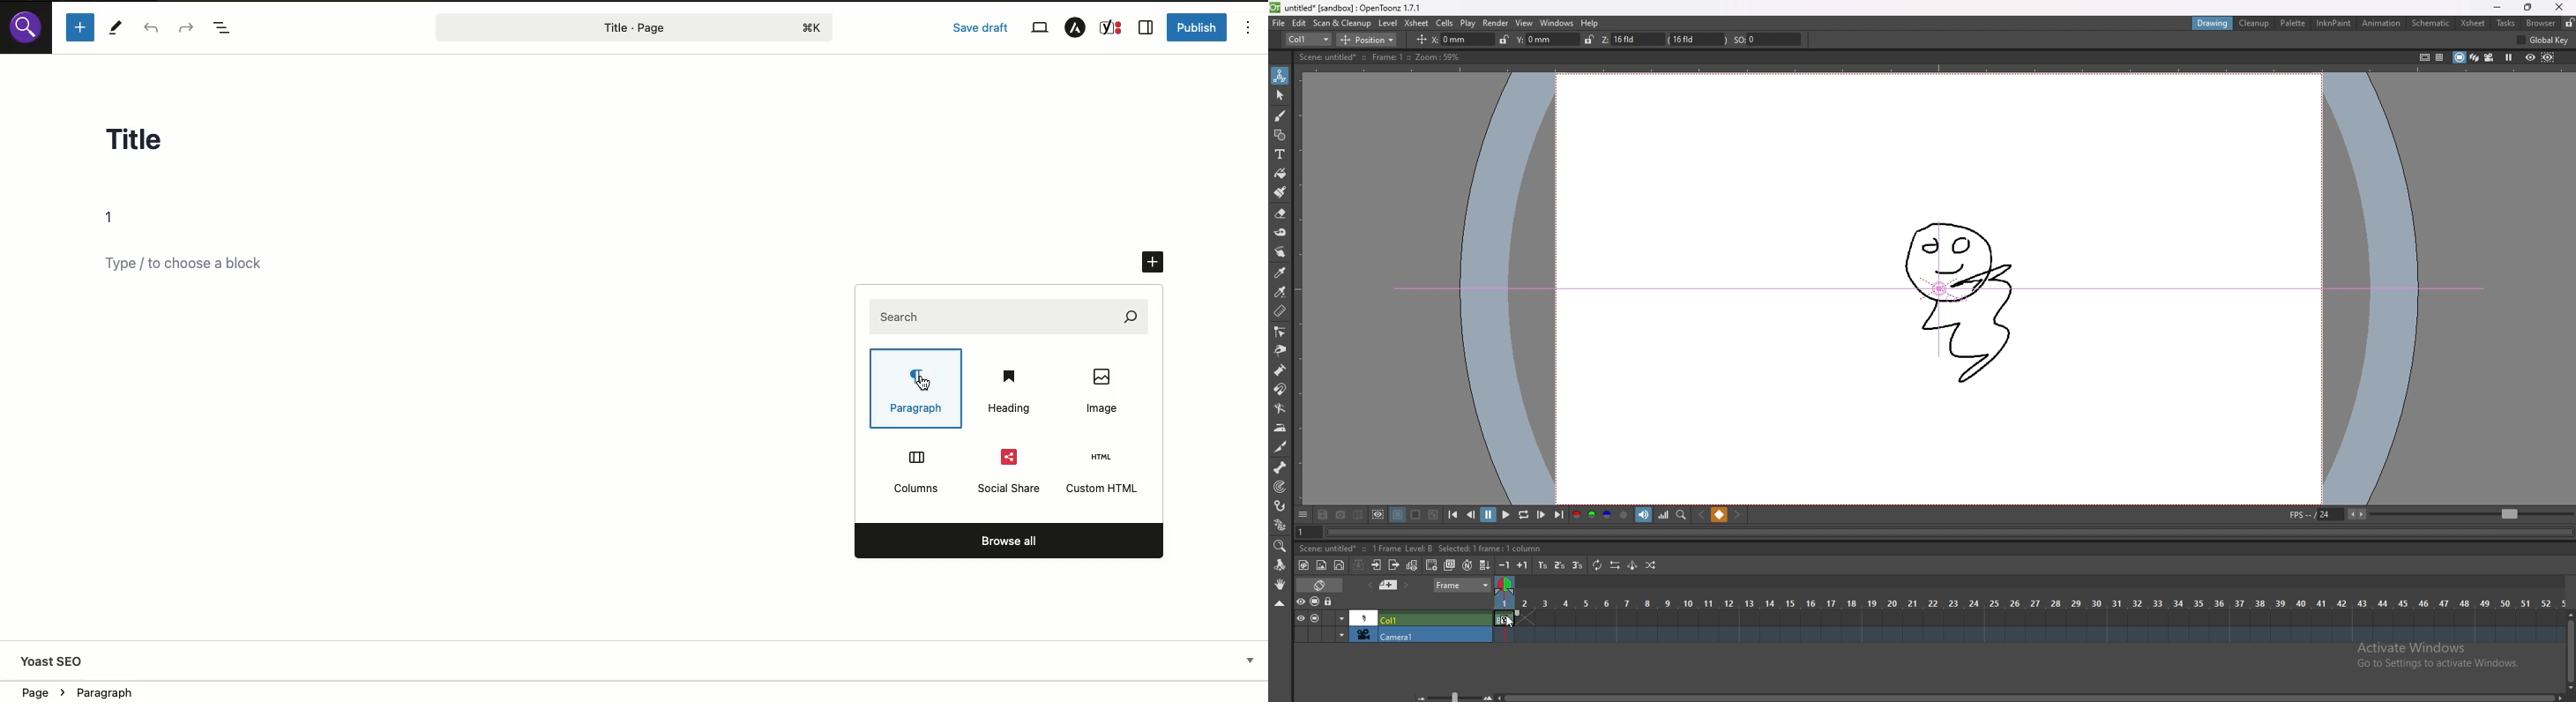  What do you see at coordinates (1198, 27) in the screenshot?
I see `Publish` at bounding box center [1198, 27].